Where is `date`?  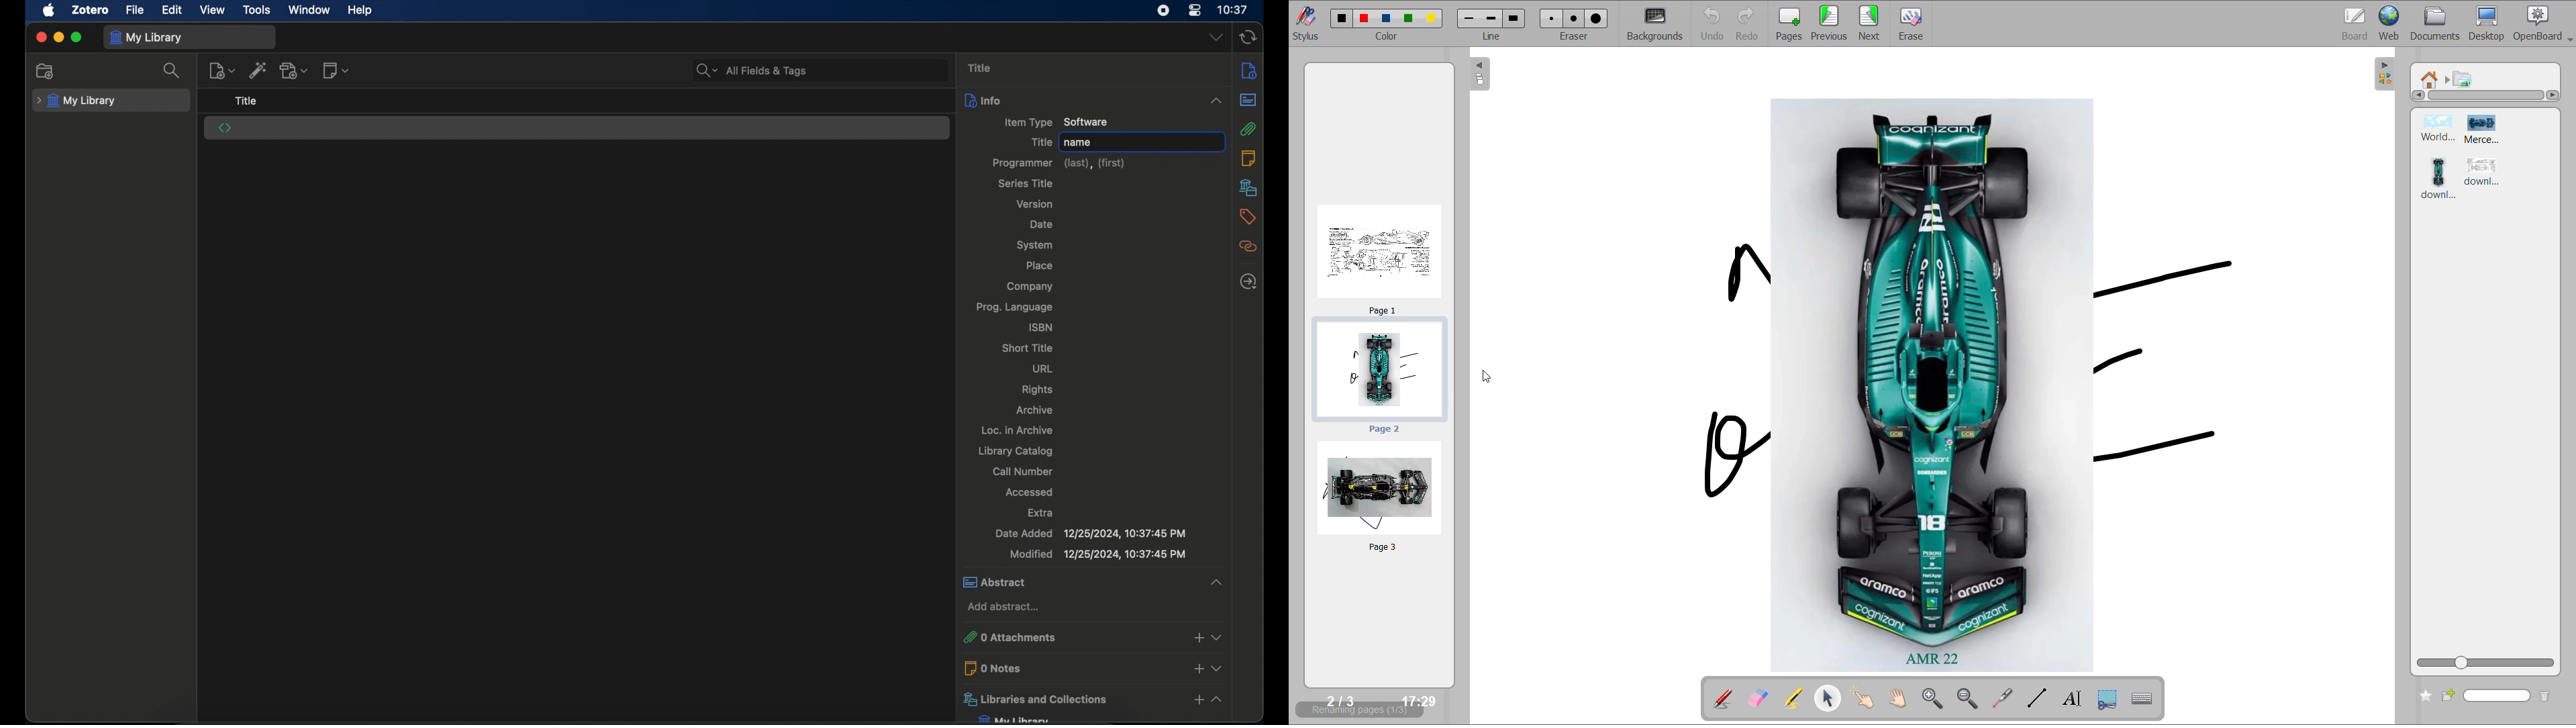 date is located at coordinates (1042, 224).